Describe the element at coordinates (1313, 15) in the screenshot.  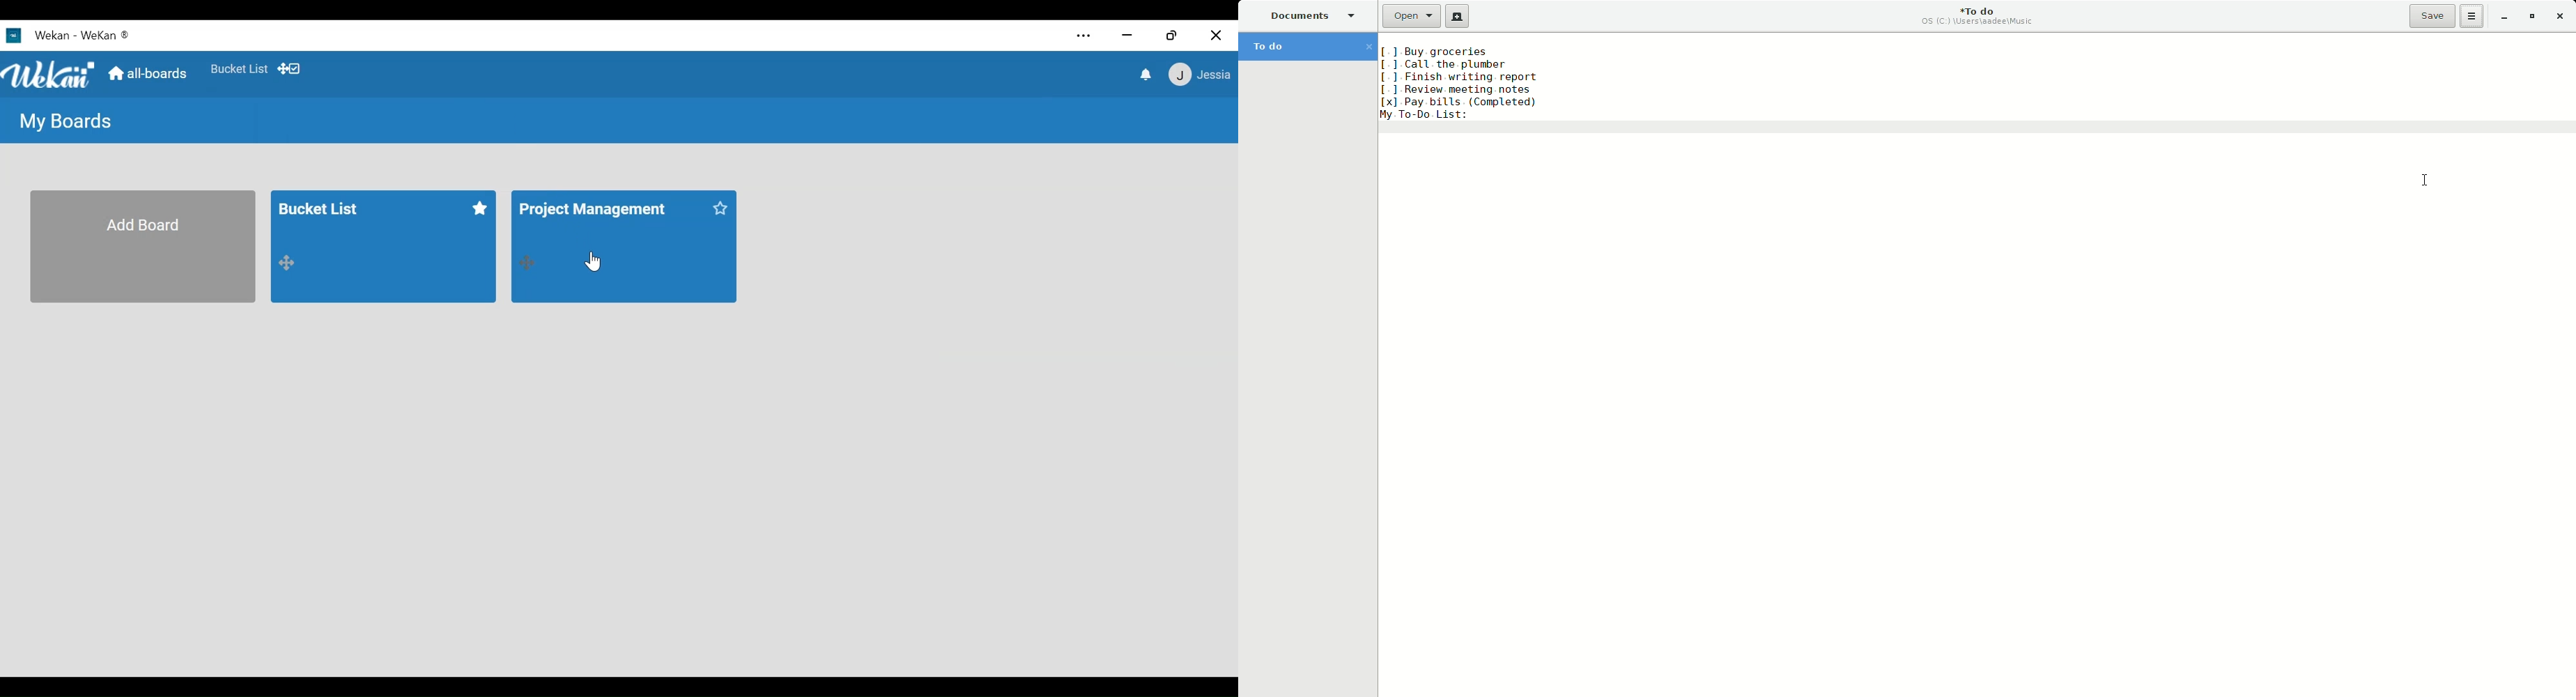
I see `Documents` at that location.